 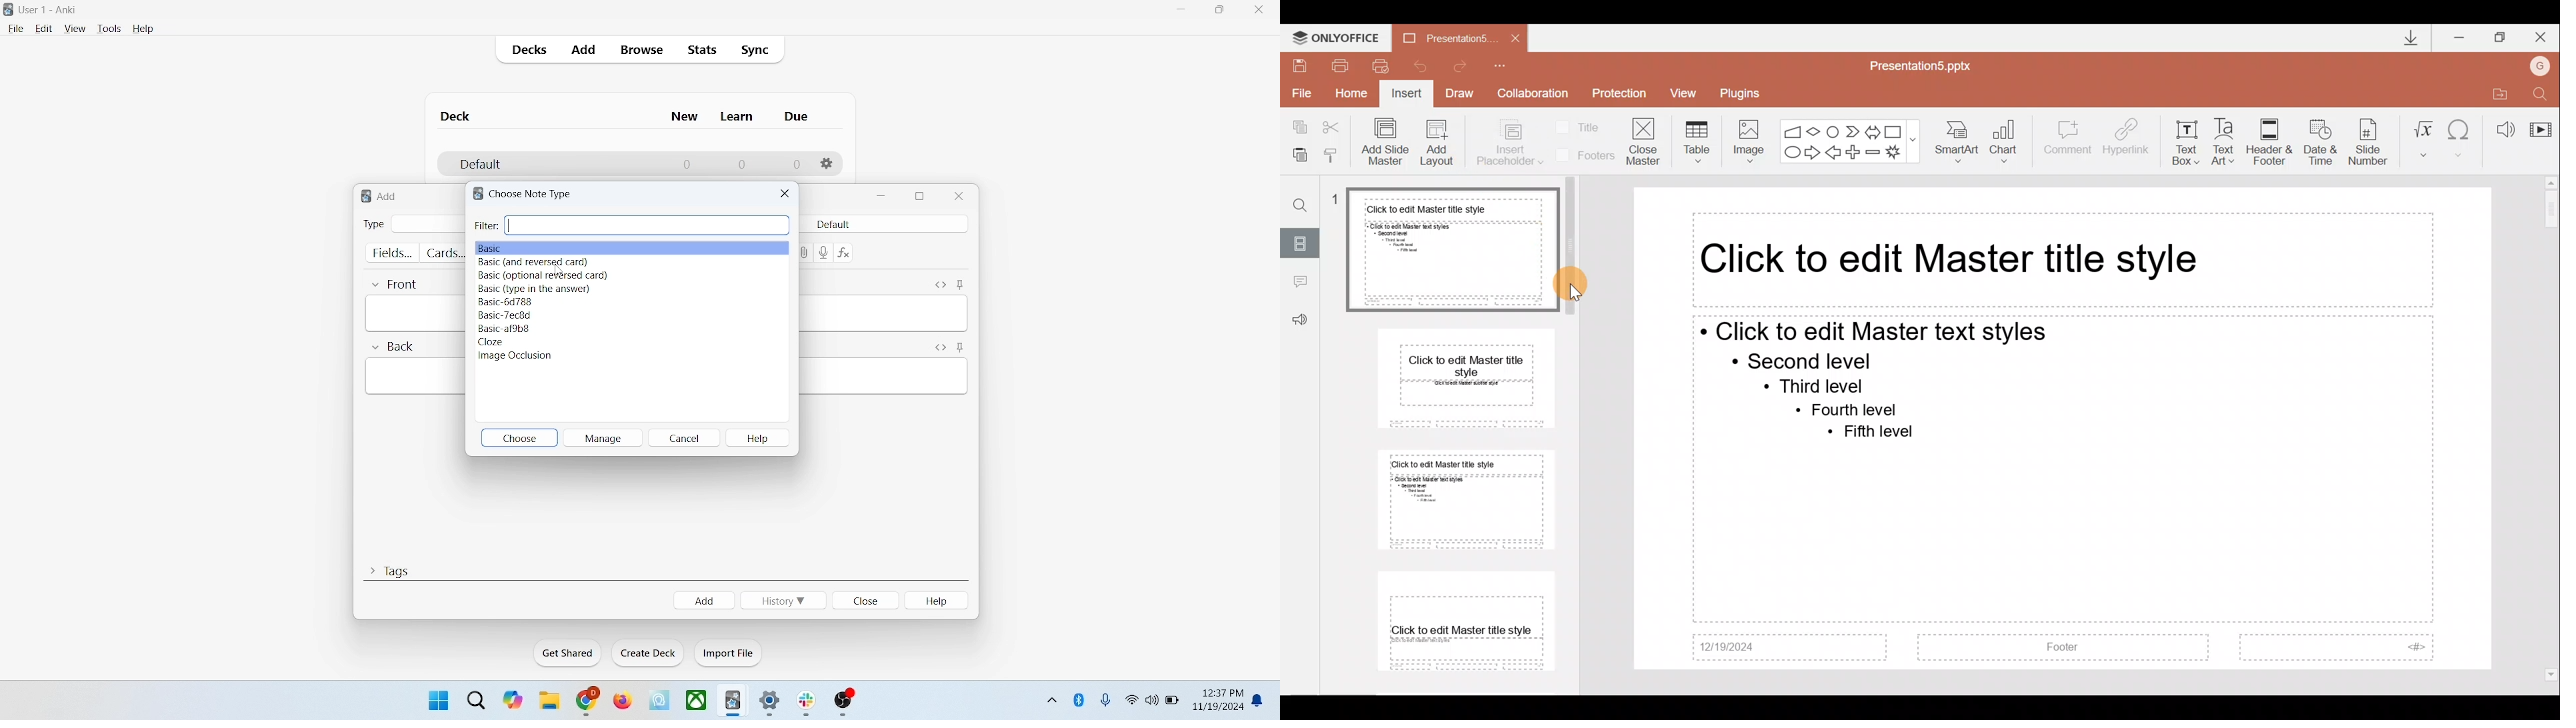 I want to click on icon, so click(x=845, y=703).